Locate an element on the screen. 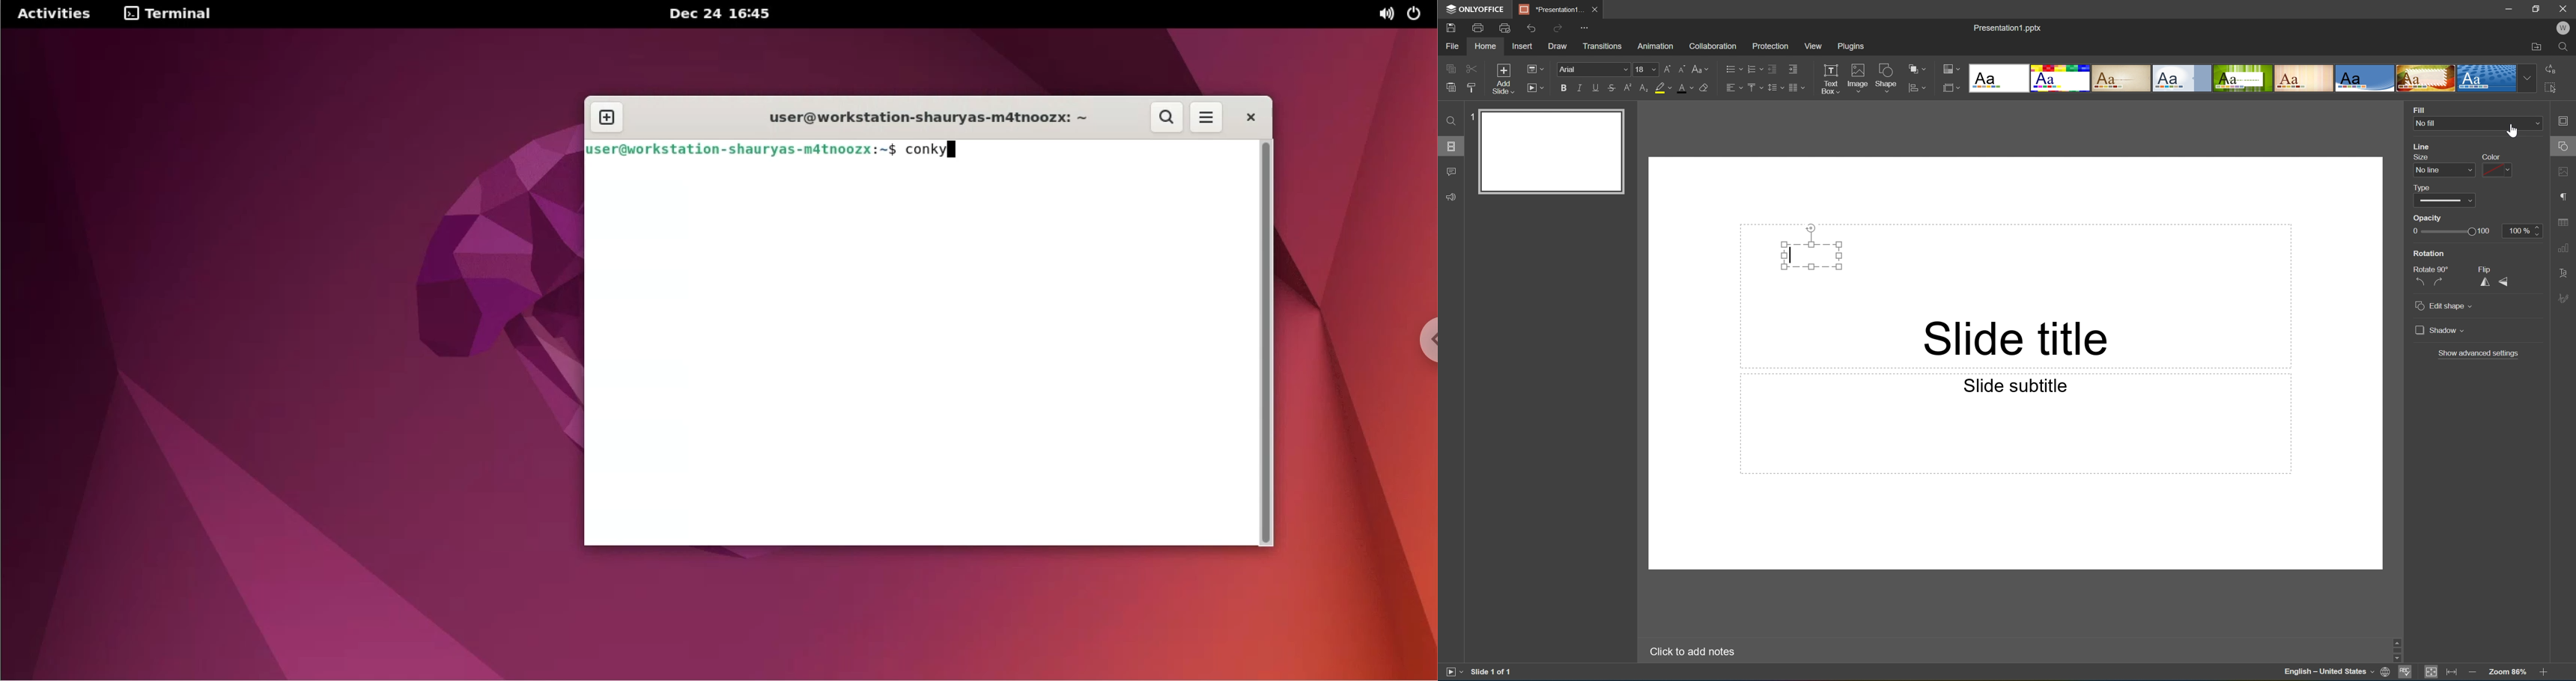 The image size is (2576, 700). image settings is located at coordinates (2565, 174).